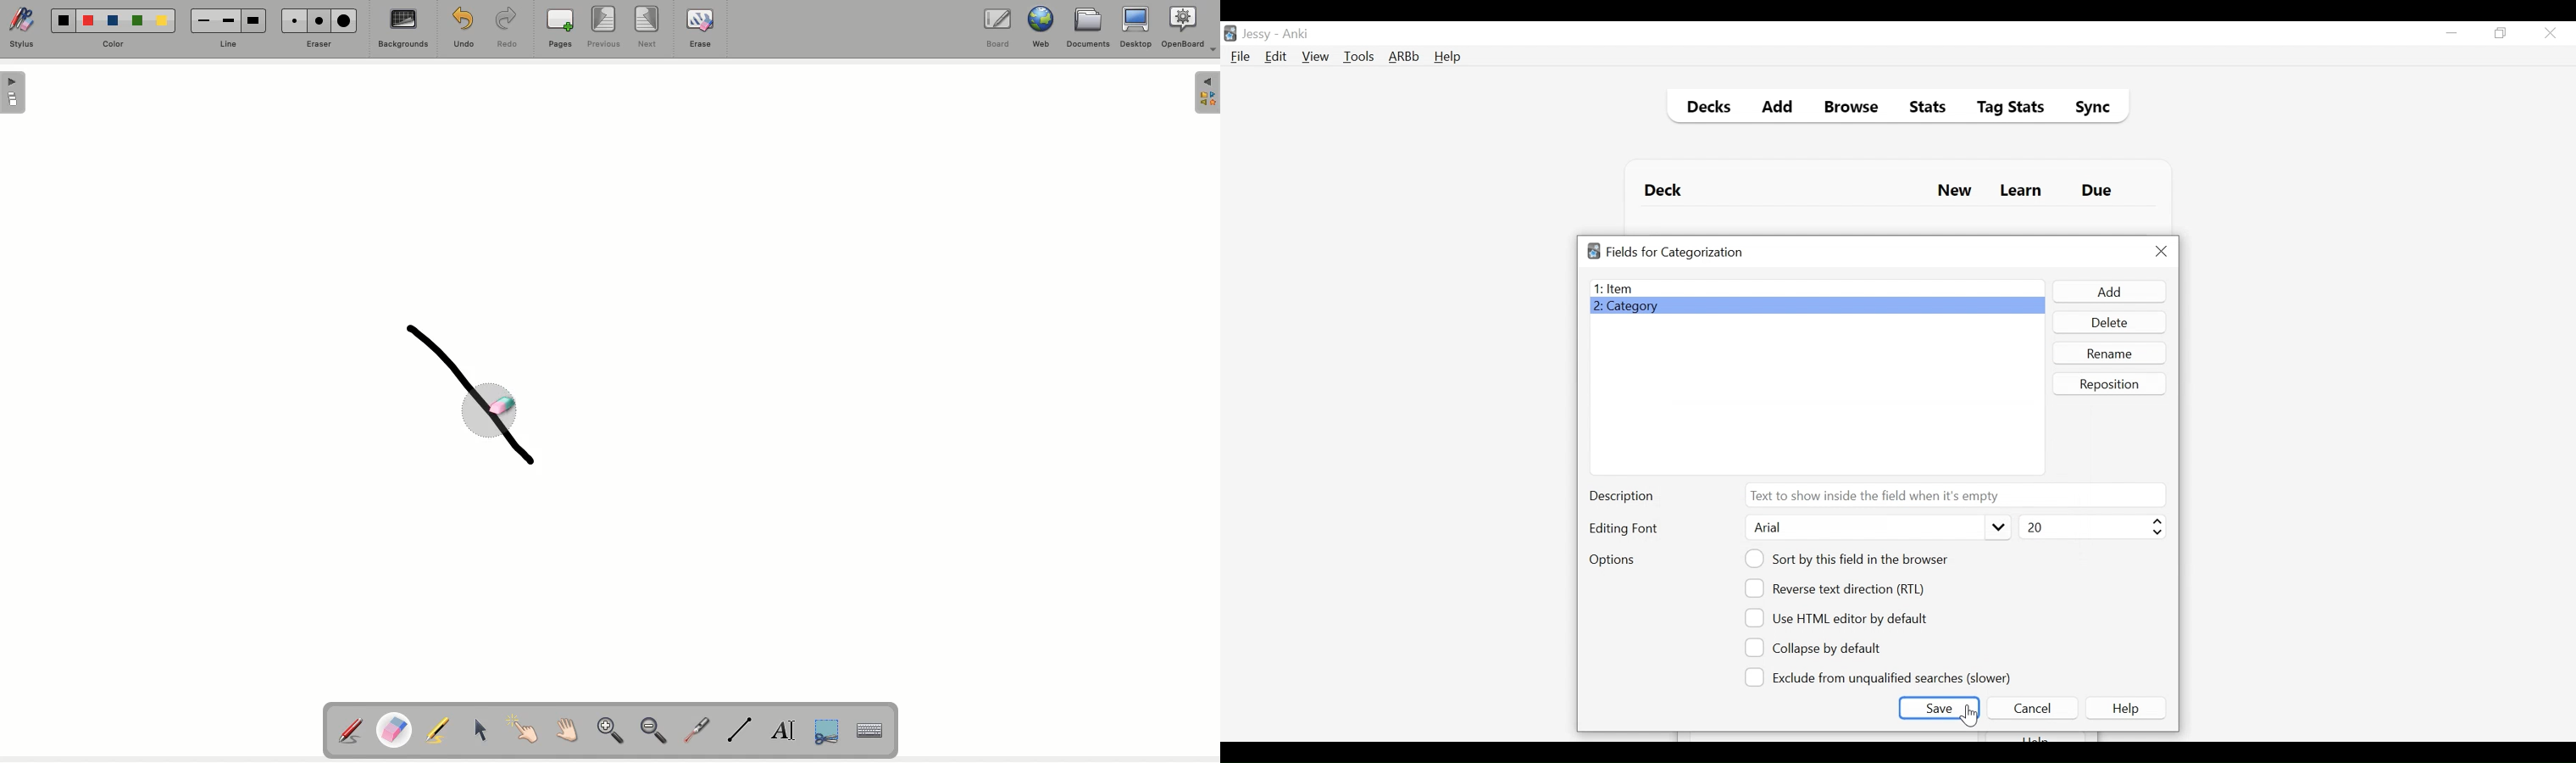 The width and height of the screenshot is (2576, 784). Describe the element at coordinates (1405, 57) in the screenshot. I see `Advanced Review Button bar` at that location.